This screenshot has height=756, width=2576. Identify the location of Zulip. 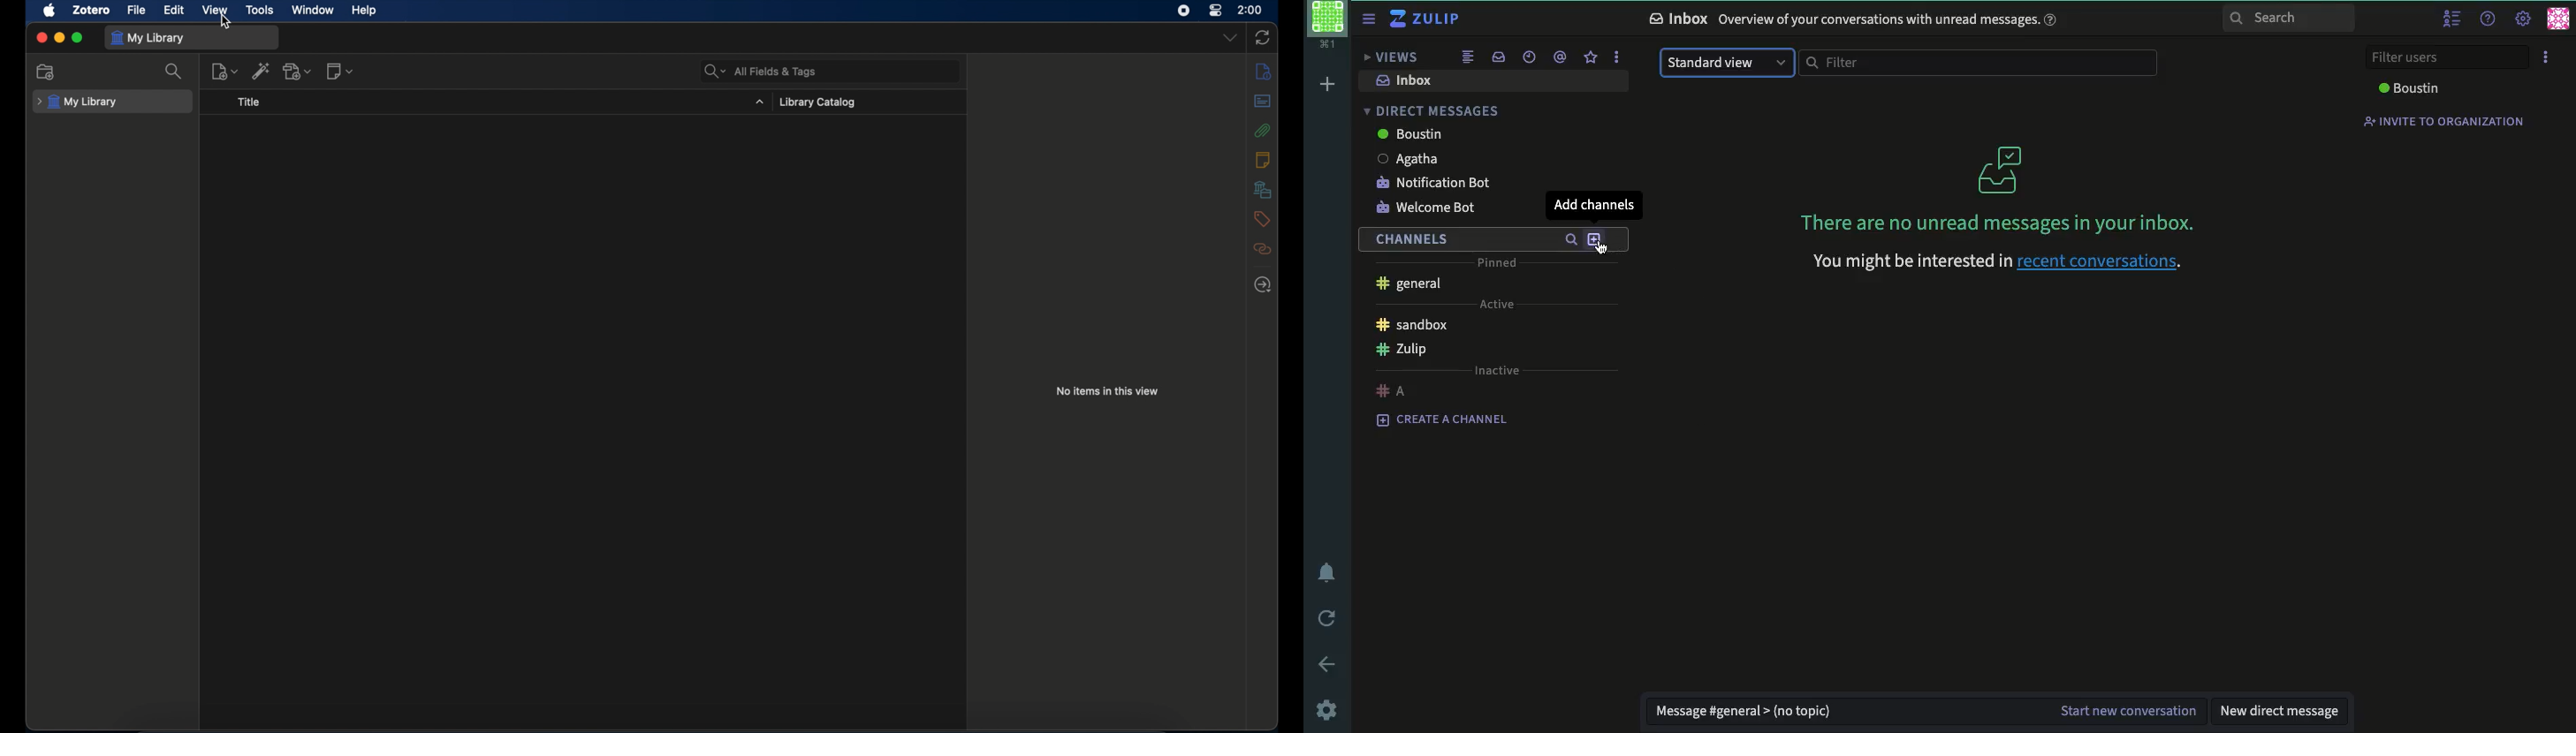
(1404, 351).